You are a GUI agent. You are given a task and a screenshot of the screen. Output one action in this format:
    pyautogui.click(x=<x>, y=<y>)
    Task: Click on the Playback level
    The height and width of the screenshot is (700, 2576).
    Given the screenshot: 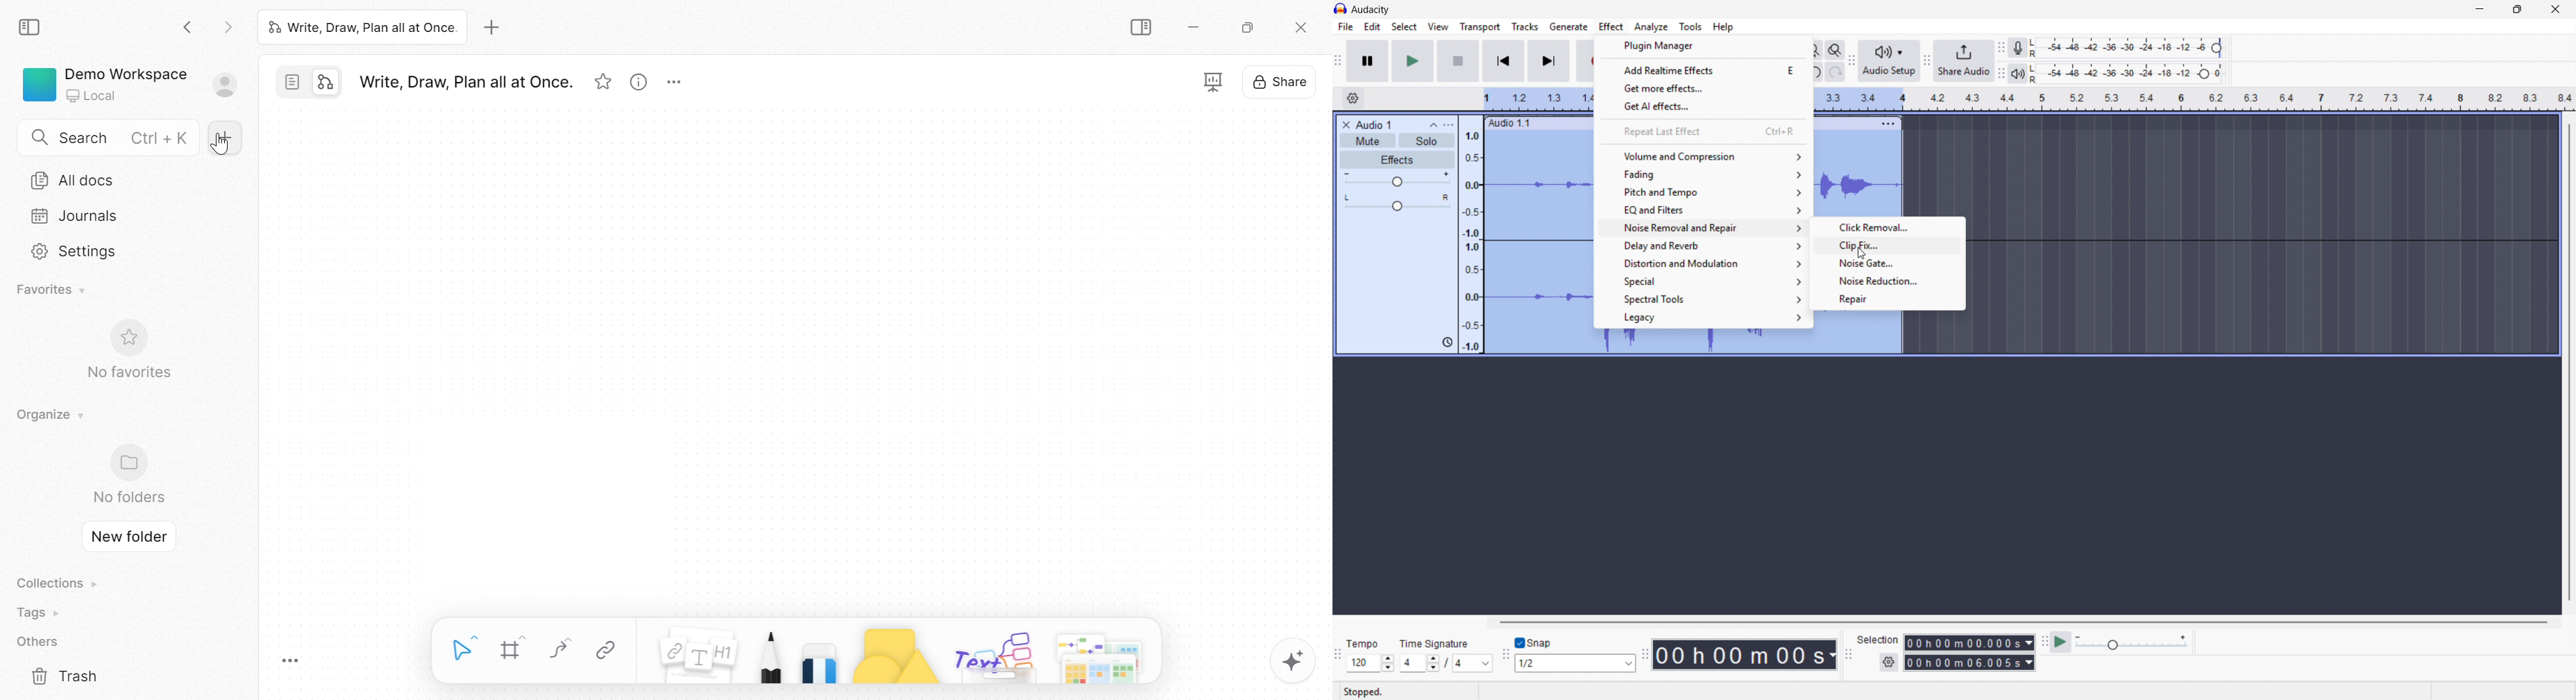 What is the action you would take?
    pyautogui.click(x=2130, y=73)
    